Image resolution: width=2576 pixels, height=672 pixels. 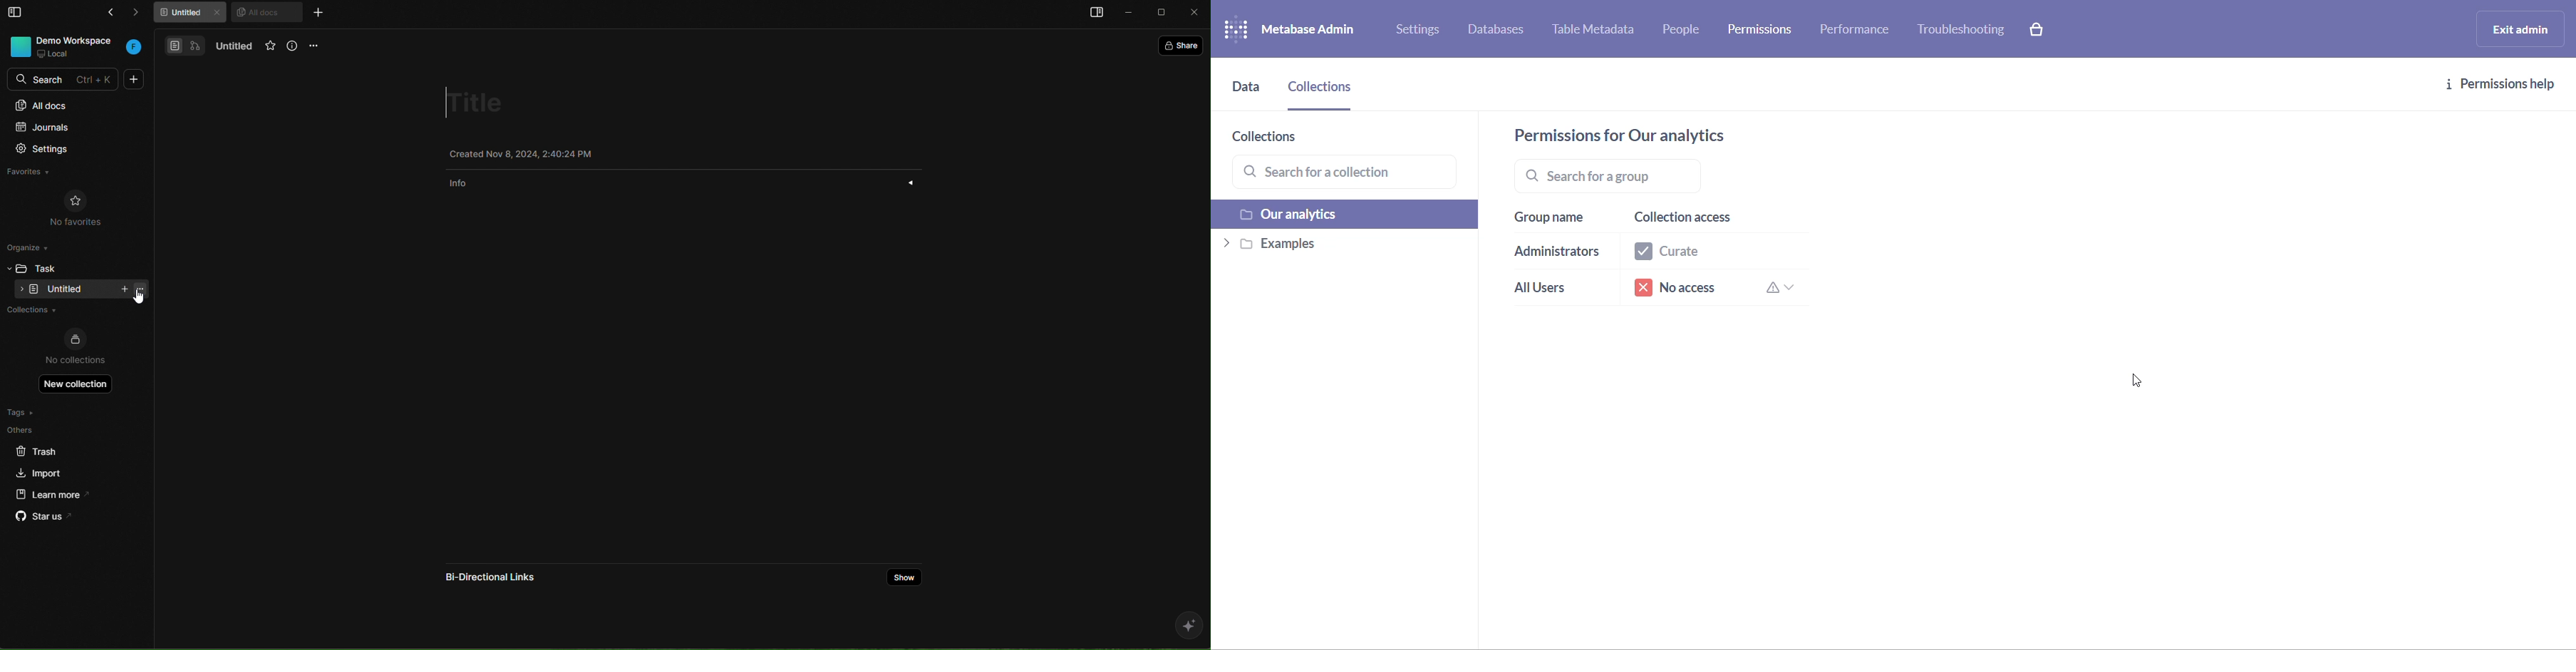 What do you see at coordinates (266, 11) in the screenshot?
I see `all docs` at bounding box center [266, 11].